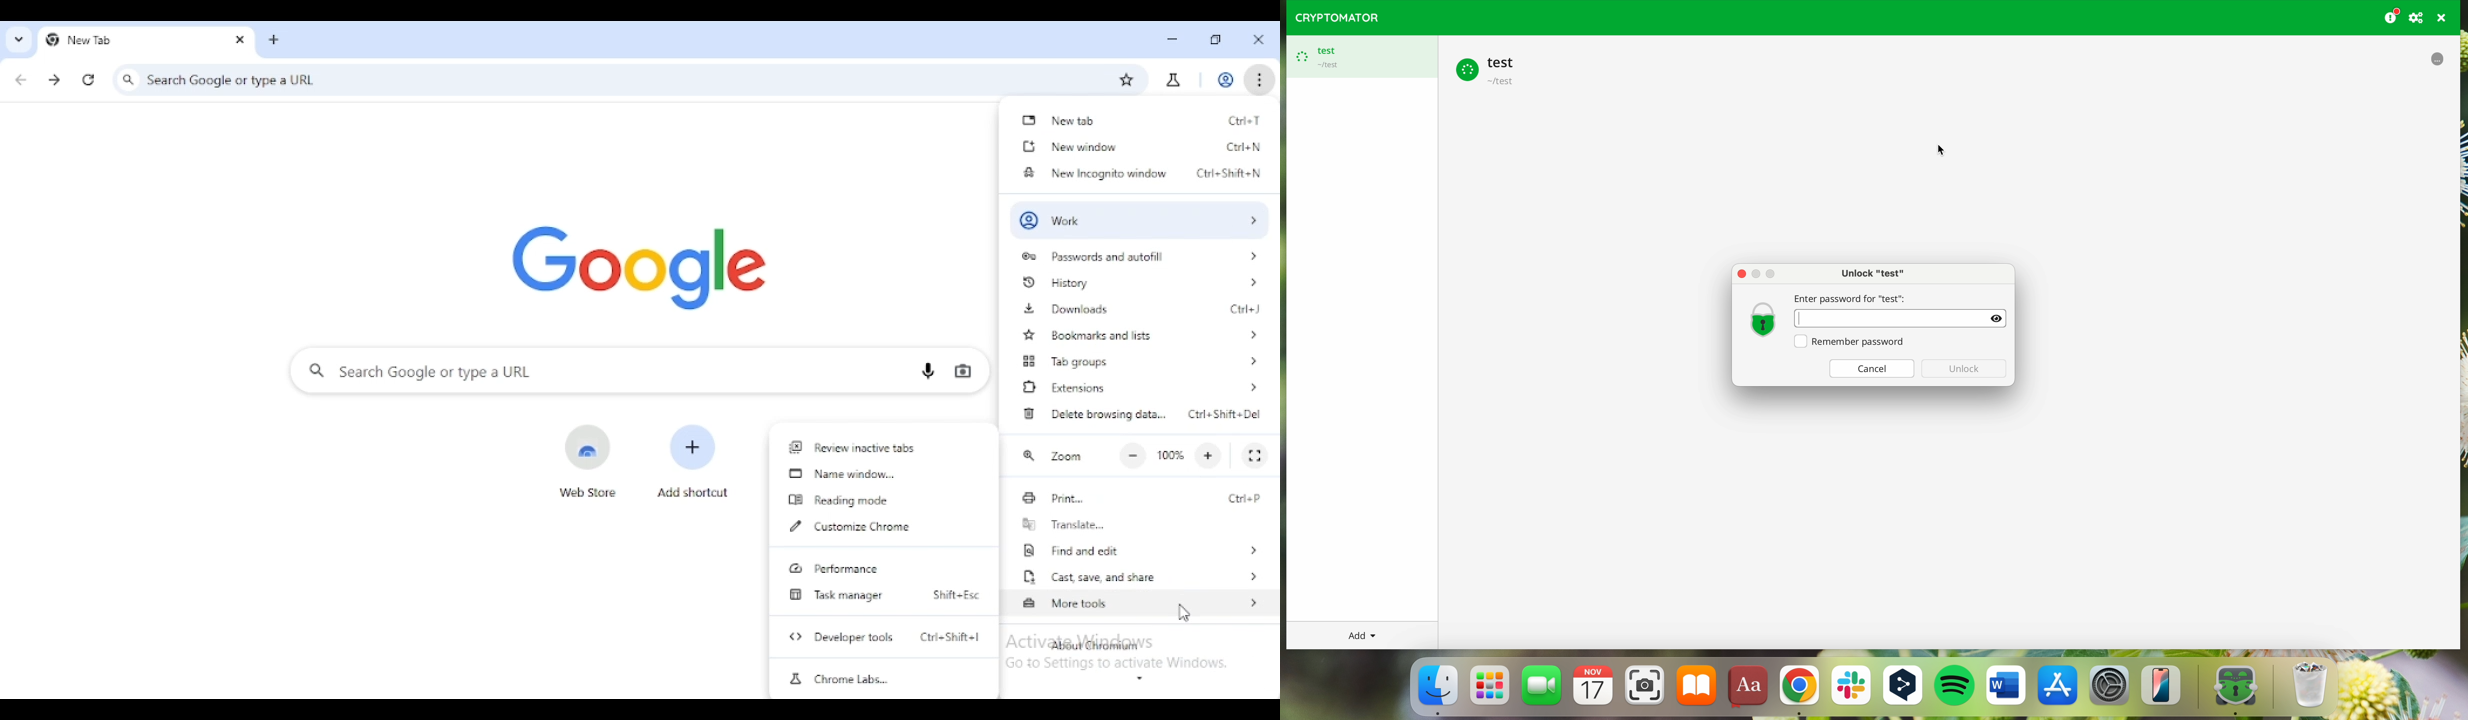 This screenshot has width=2492, height=728. What do you see at coordinates (1956, 687) in the screenshot?
I see `Spotify` at bounding box center [1956, 687].